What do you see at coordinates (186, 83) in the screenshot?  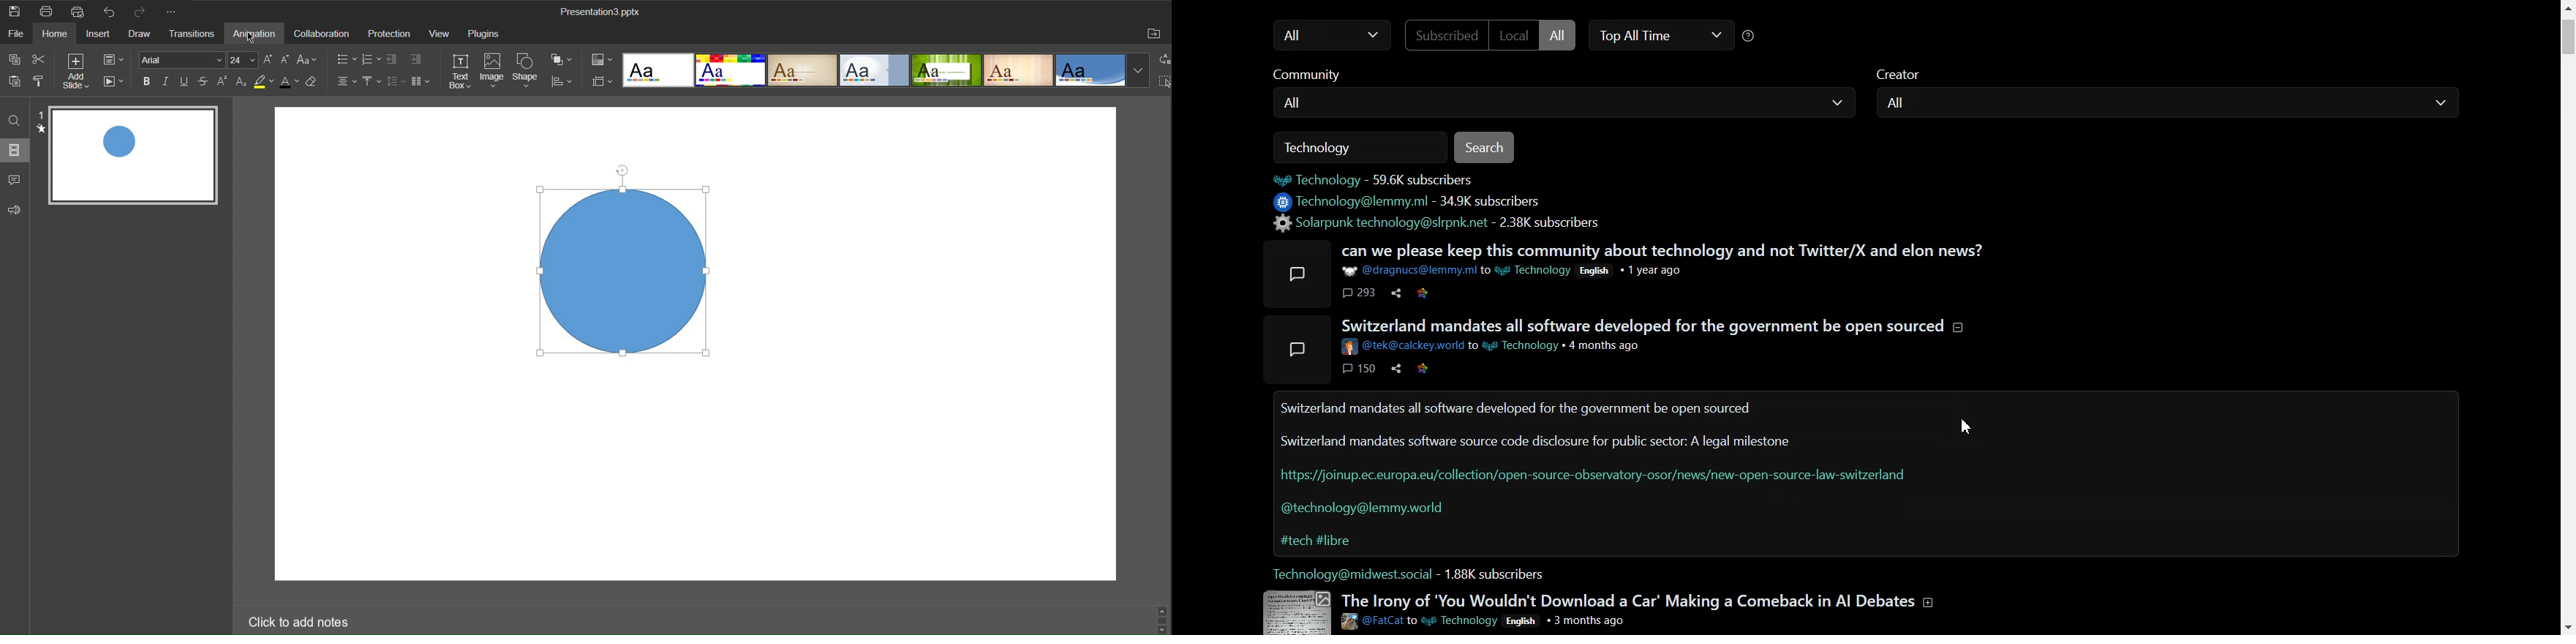 I see `Underline` at bounding box center [186, 83].